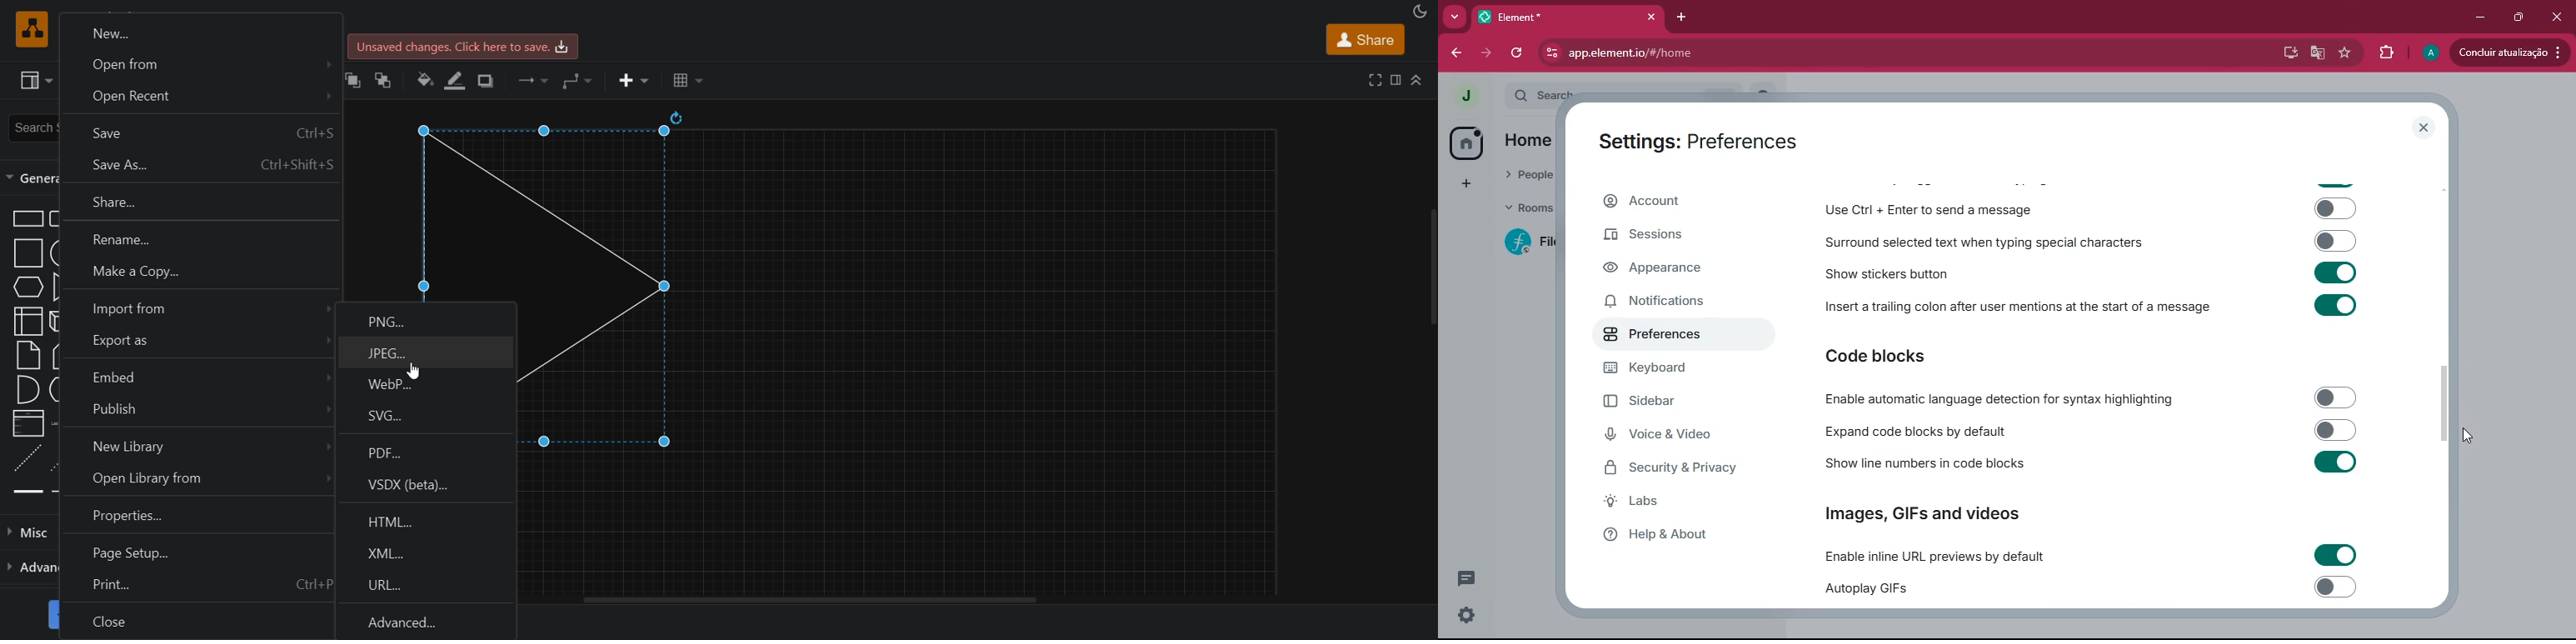 The image size is (2576, 644). Describe the element at coordinates (1668, 302) in the screenshot. I see `notifications` at that location.